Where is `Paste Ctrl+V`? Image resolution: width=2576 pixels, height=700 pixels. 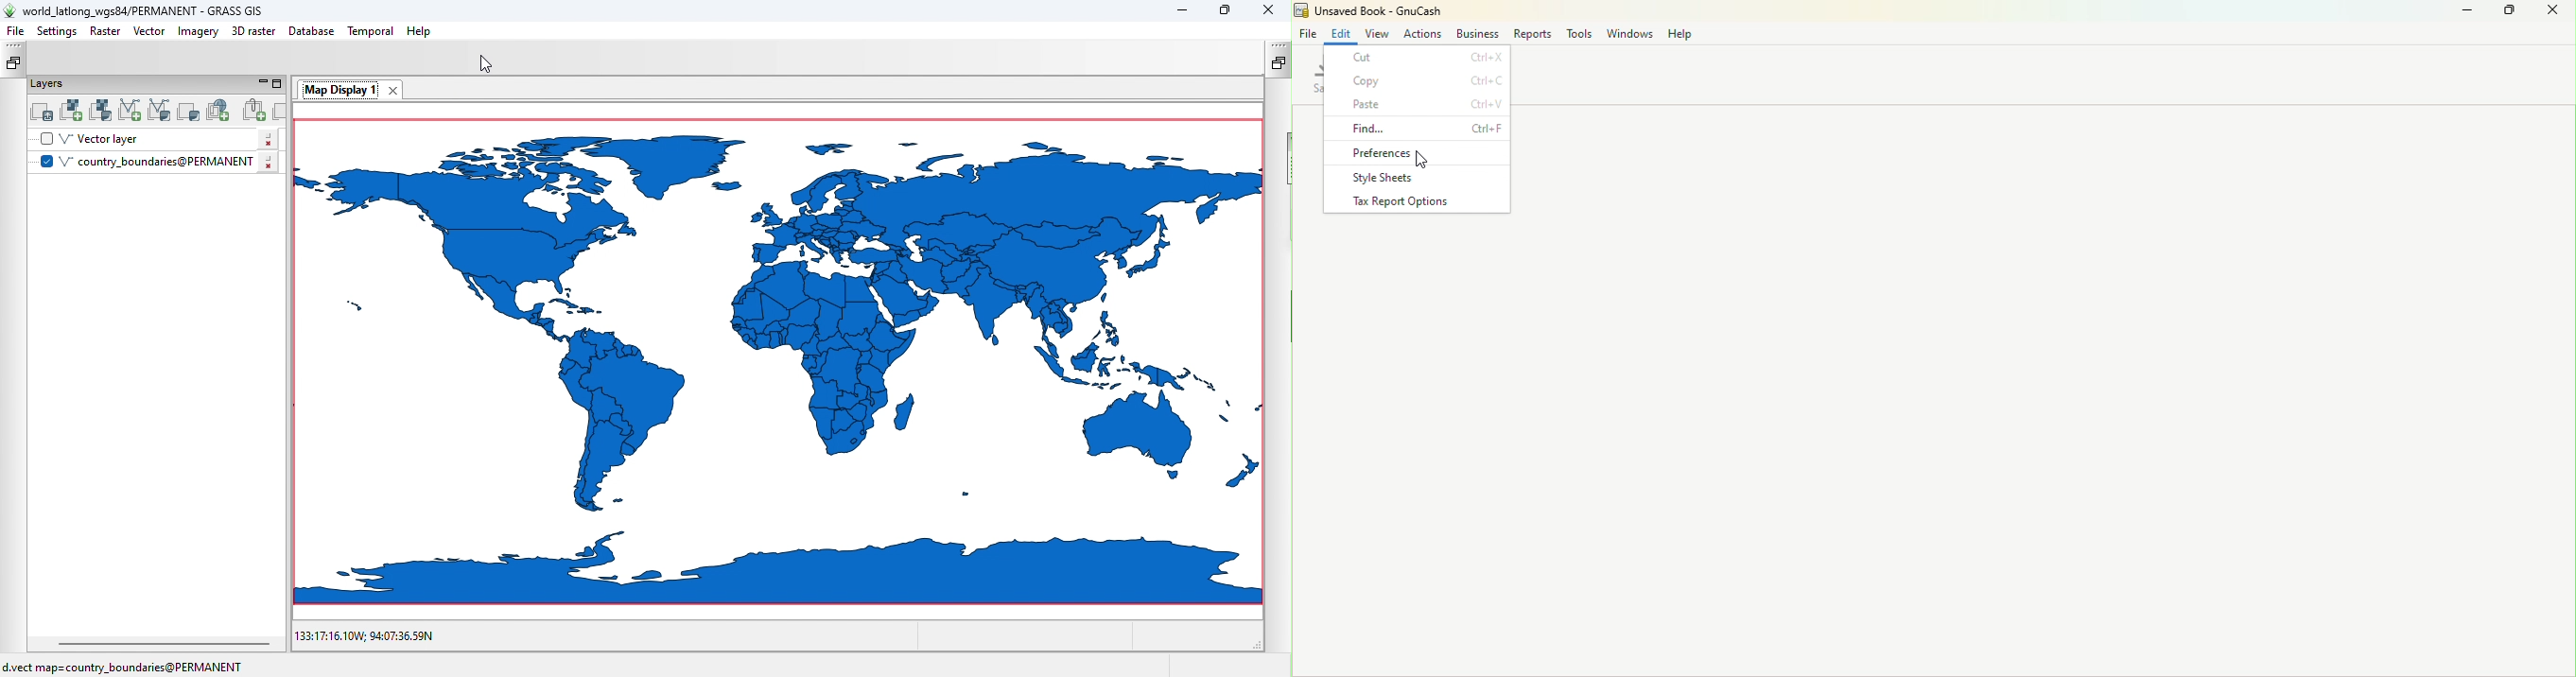 Paste Ctrl+V is located at coordinates (1416, 103).